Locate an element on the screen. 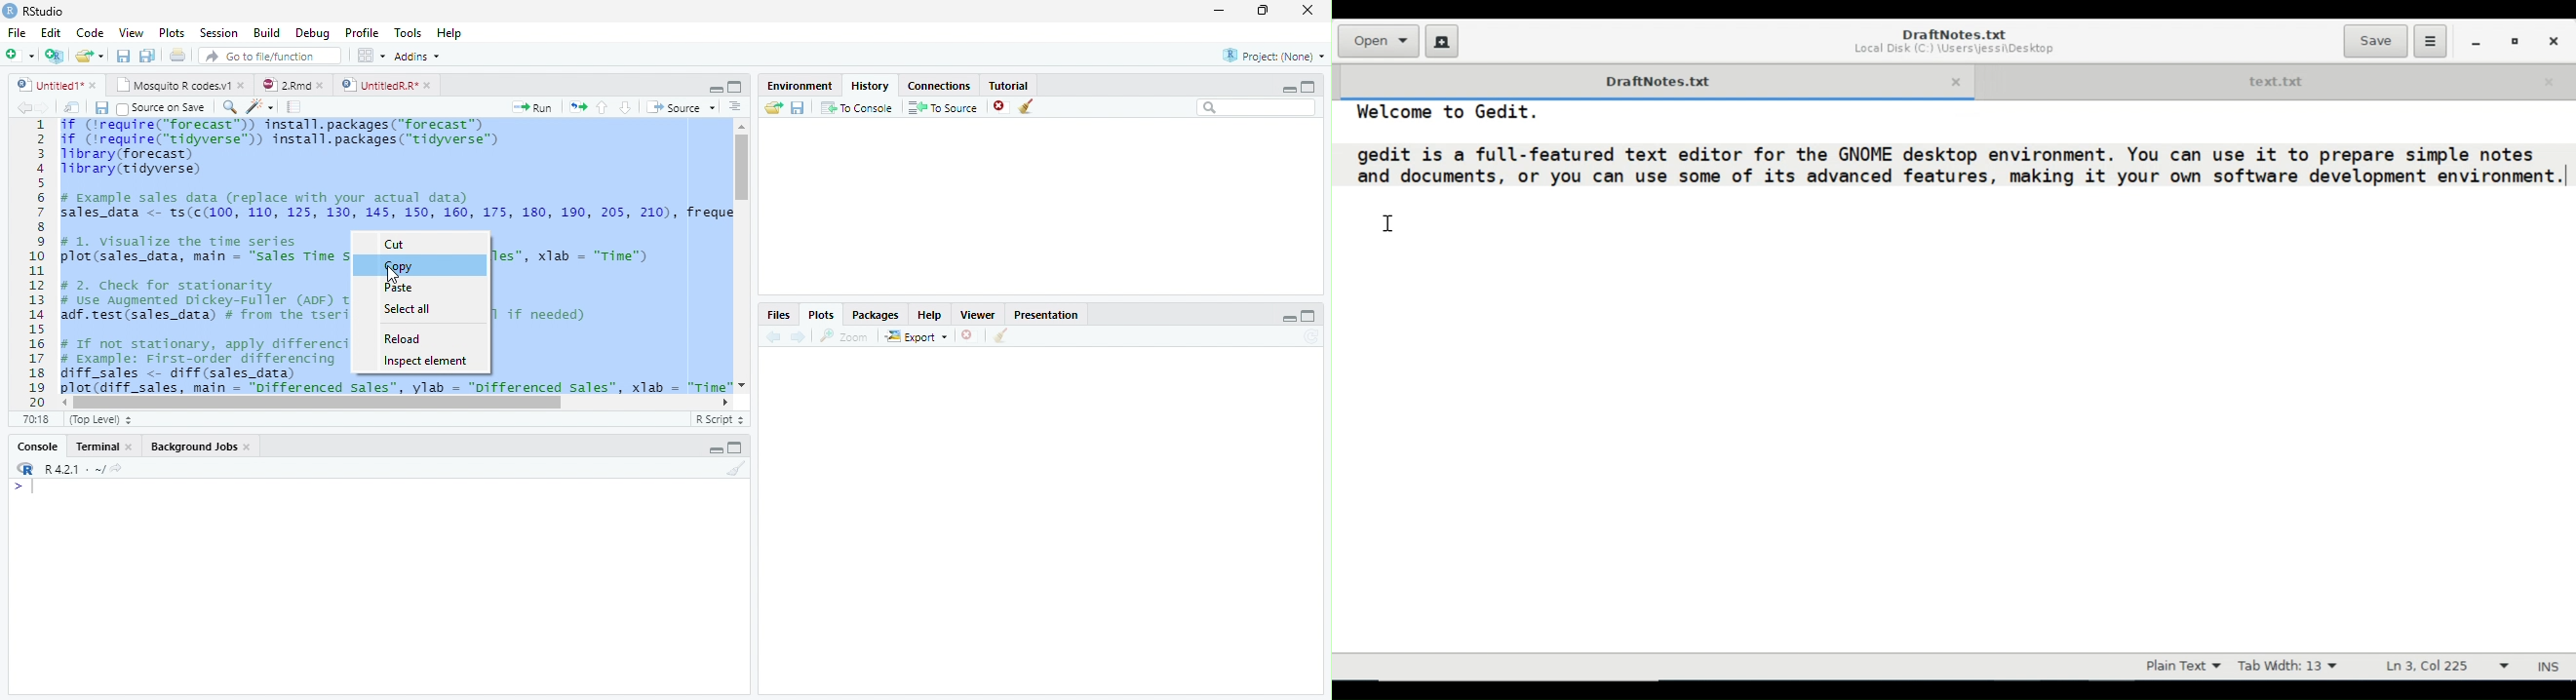 The width and height of the screenshot is (2576, 700). # 1. visualize the time series
plot(sales_data, main — "sales Time Series”, ylab = “sales”, xlab = "Time") is located at coordinates (201, 249).